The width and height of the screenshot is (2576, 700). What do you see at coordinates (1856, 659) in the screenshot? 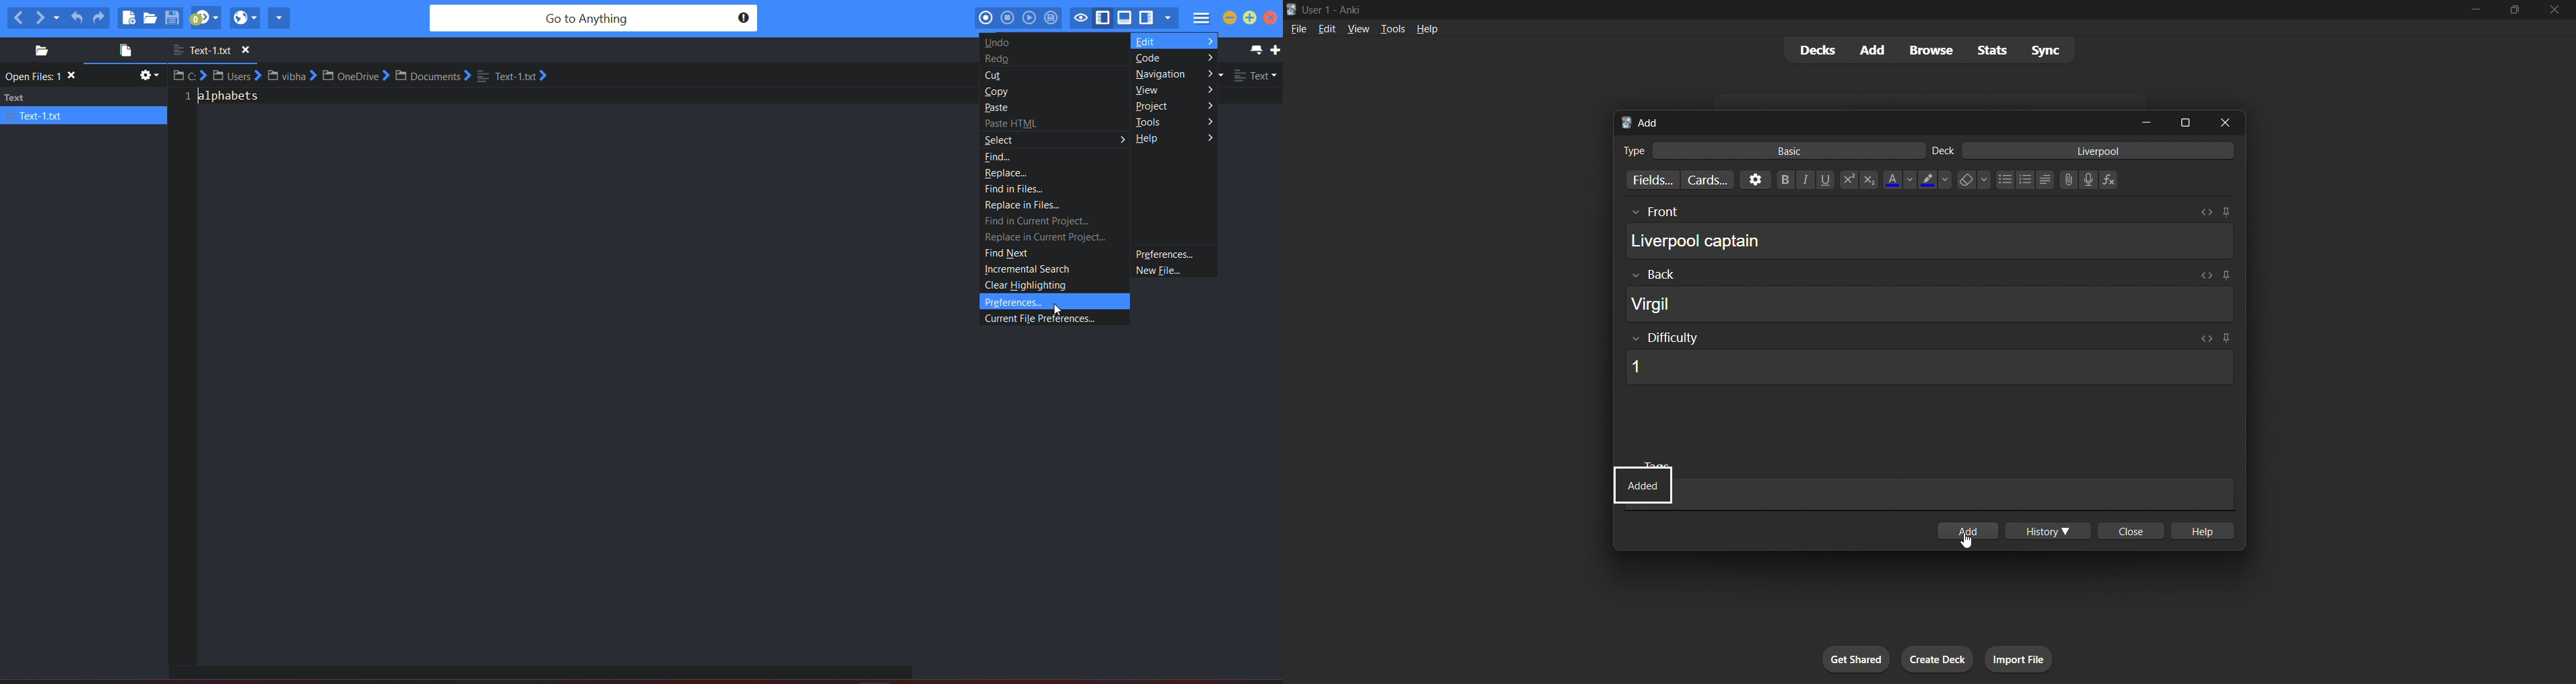
I see `get shared` at bounding box center [1856, 659].